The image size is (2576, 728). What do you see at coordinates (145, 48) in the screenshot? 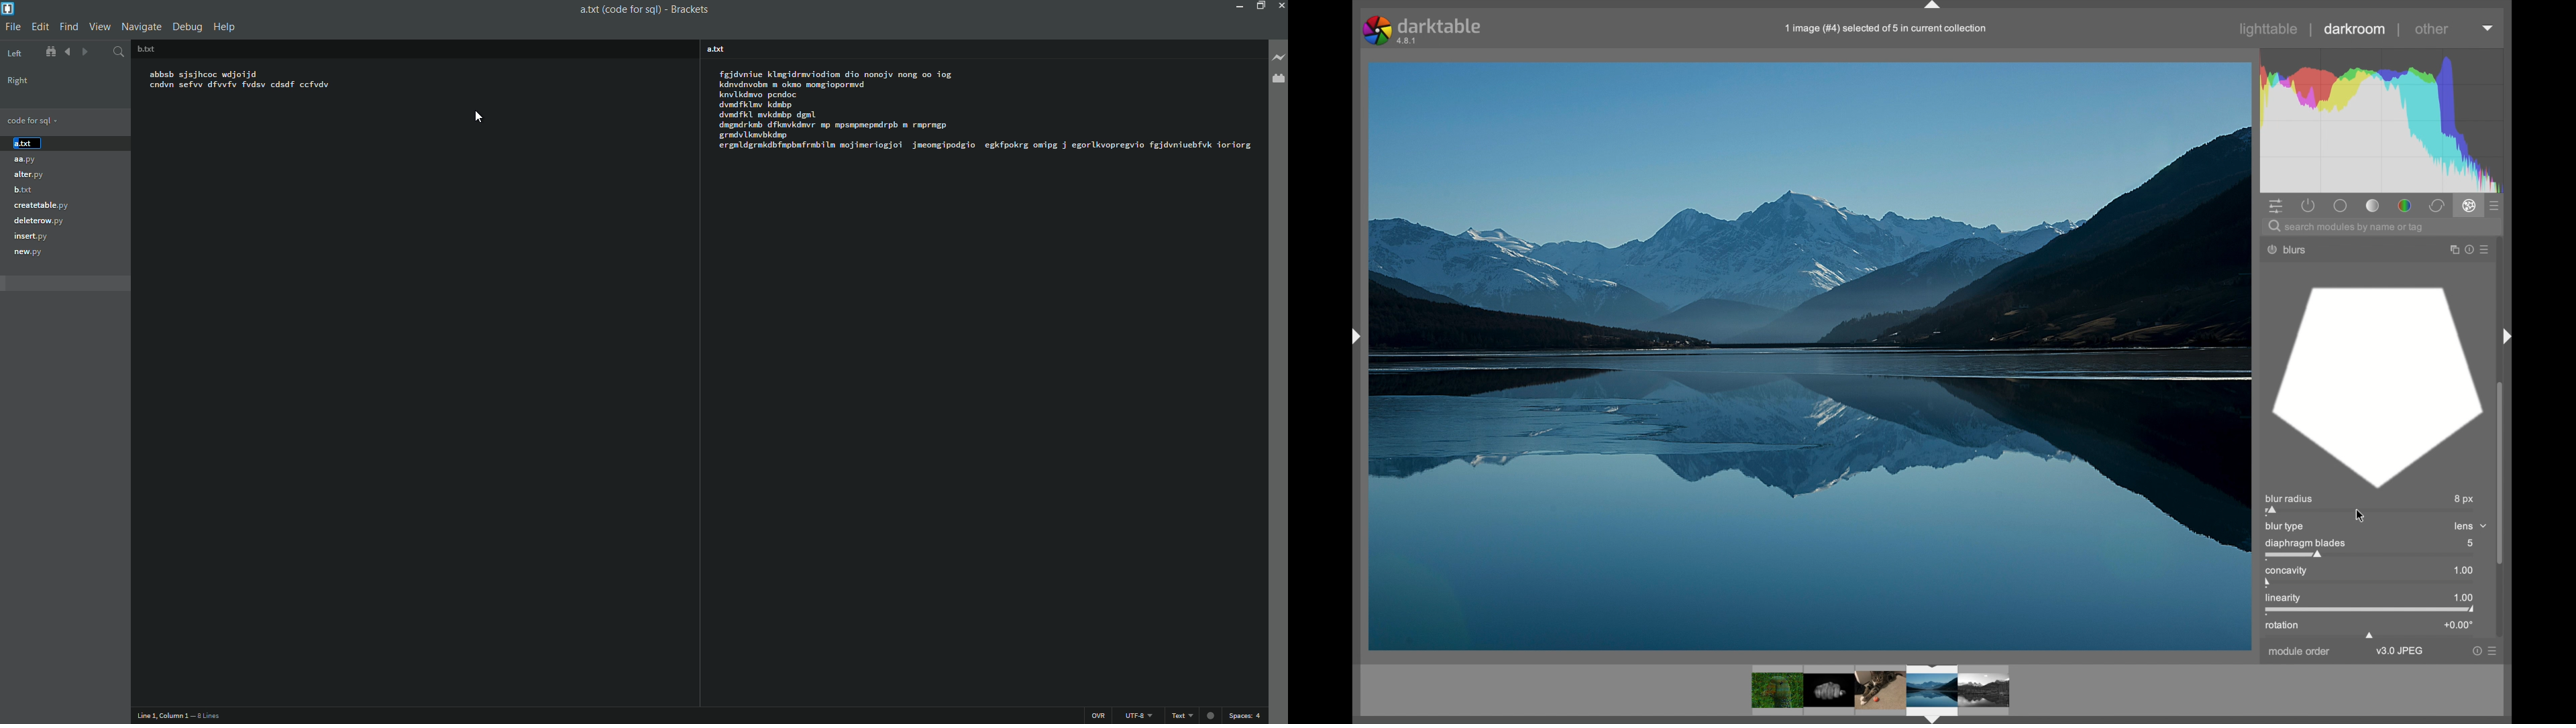
I see `b.txt` at bounding box center [145, 48].